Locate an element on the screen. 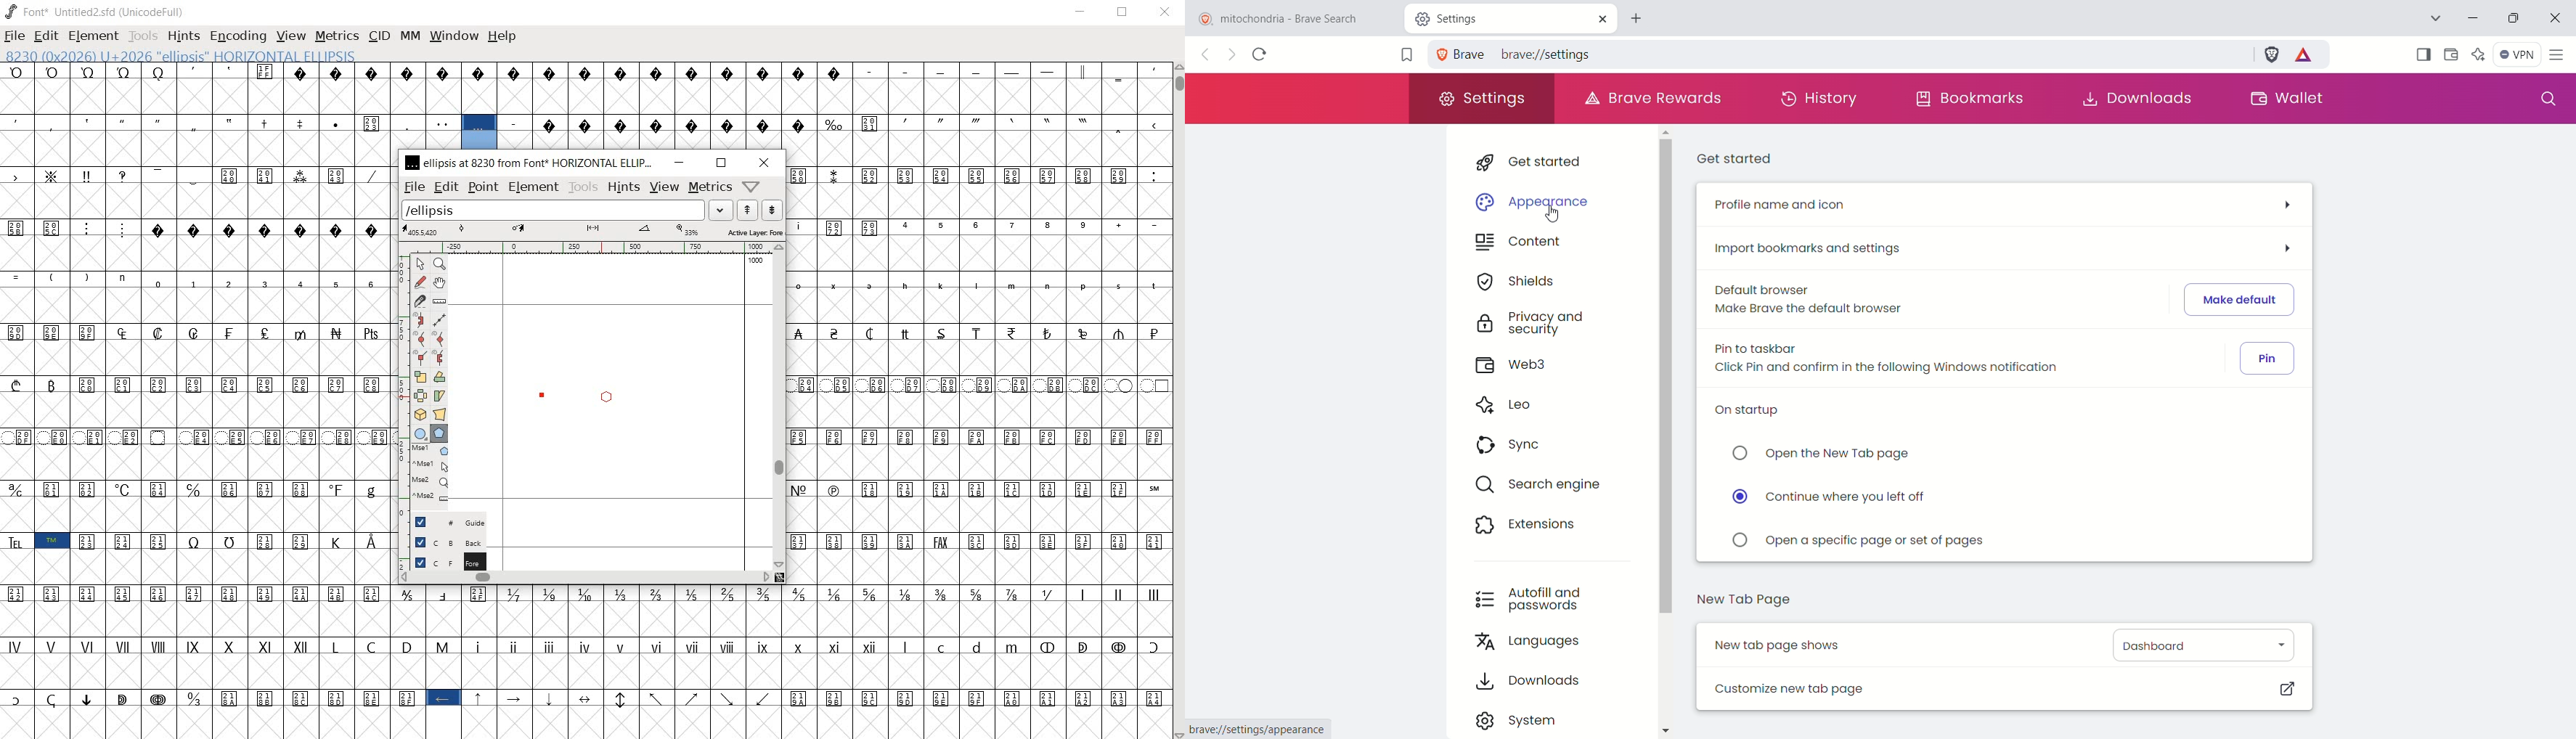 The image size is (2576, 756). add a curve point always either horizontal or vertical is located at coordinates (441, 338).